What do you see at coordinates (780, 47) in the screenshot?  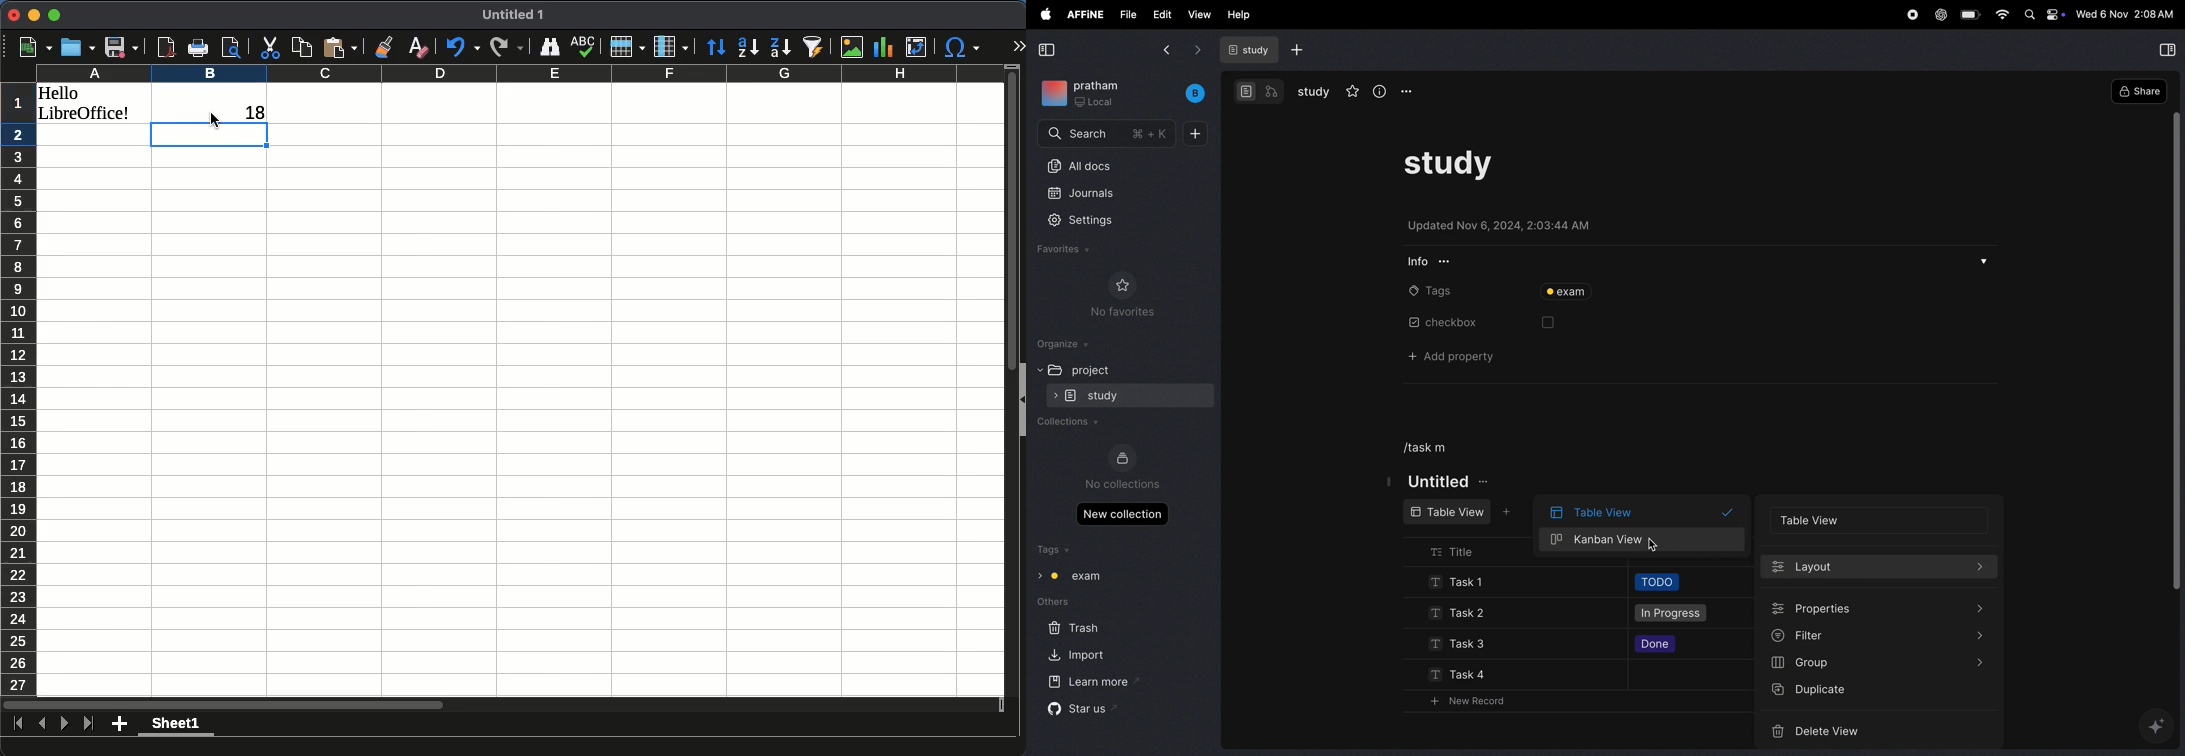 I see `descending` at bounding box center [780, 47].